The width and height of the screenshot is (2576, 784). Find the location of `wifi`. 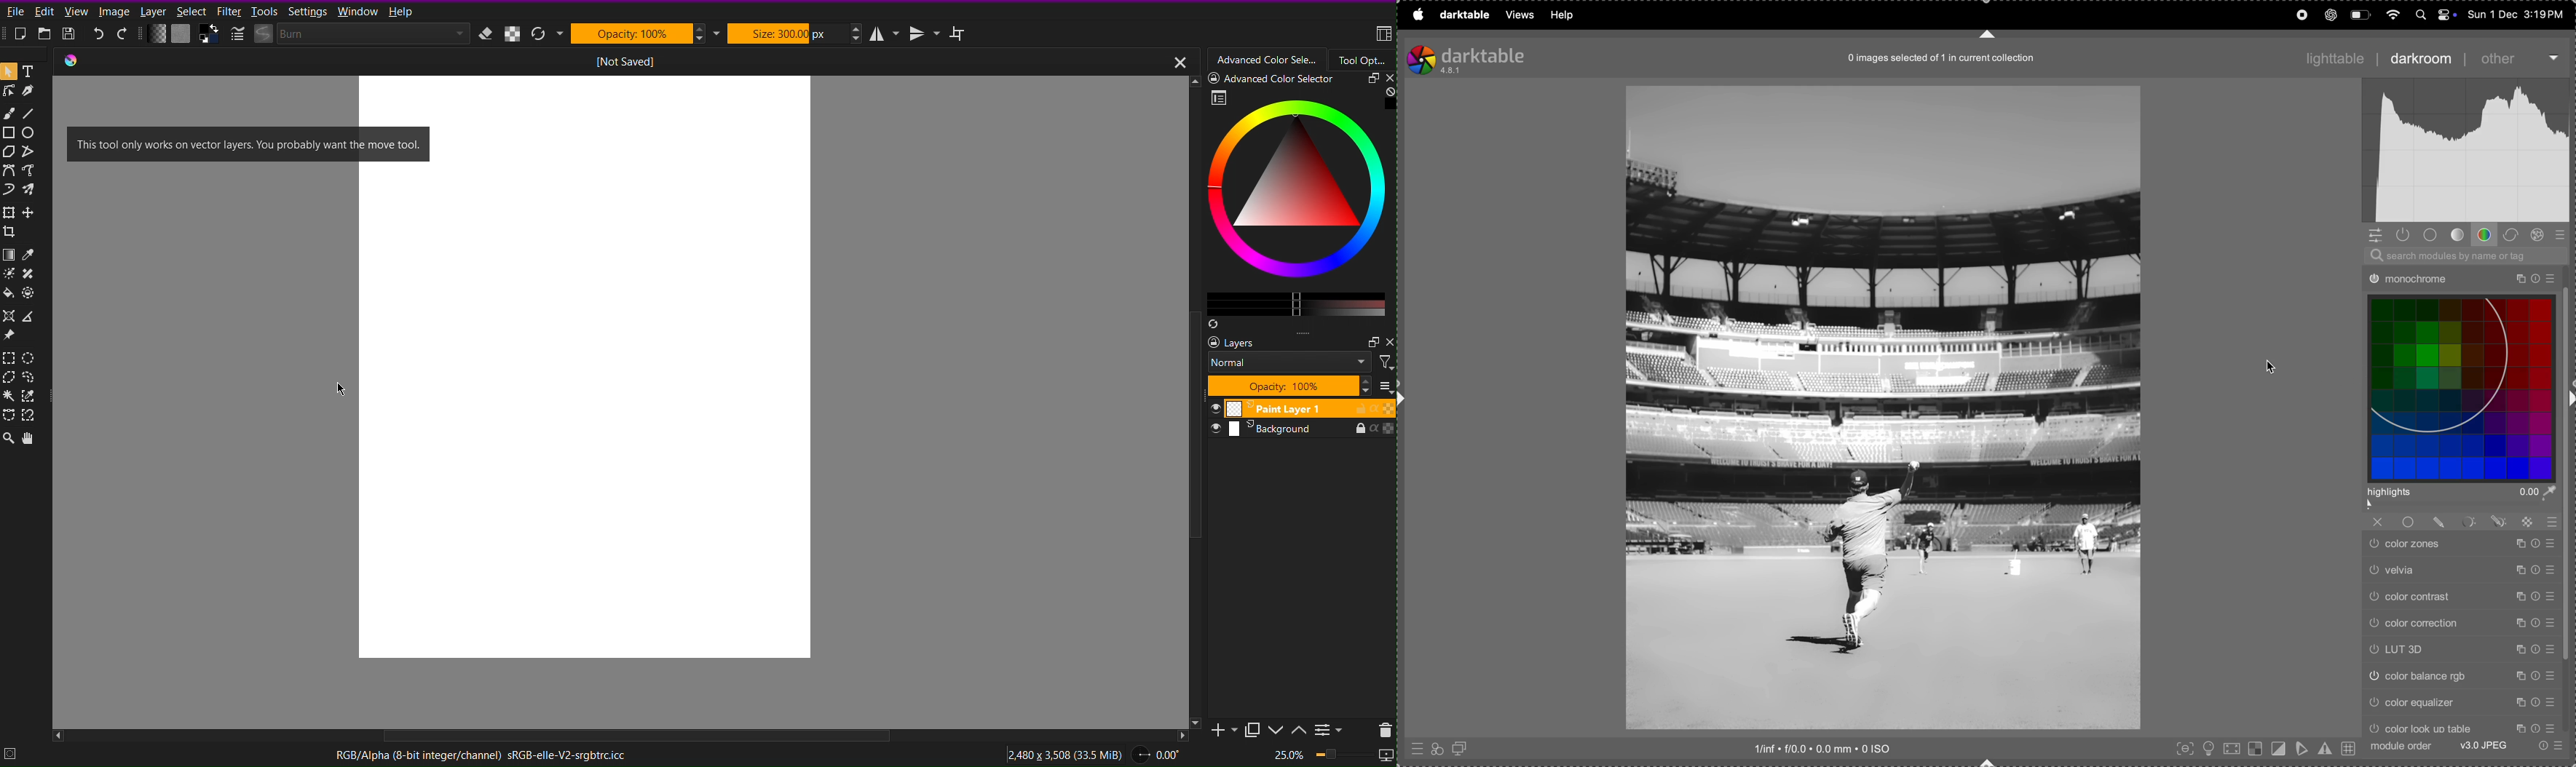

wifi is located at coordinates (2394, 15).